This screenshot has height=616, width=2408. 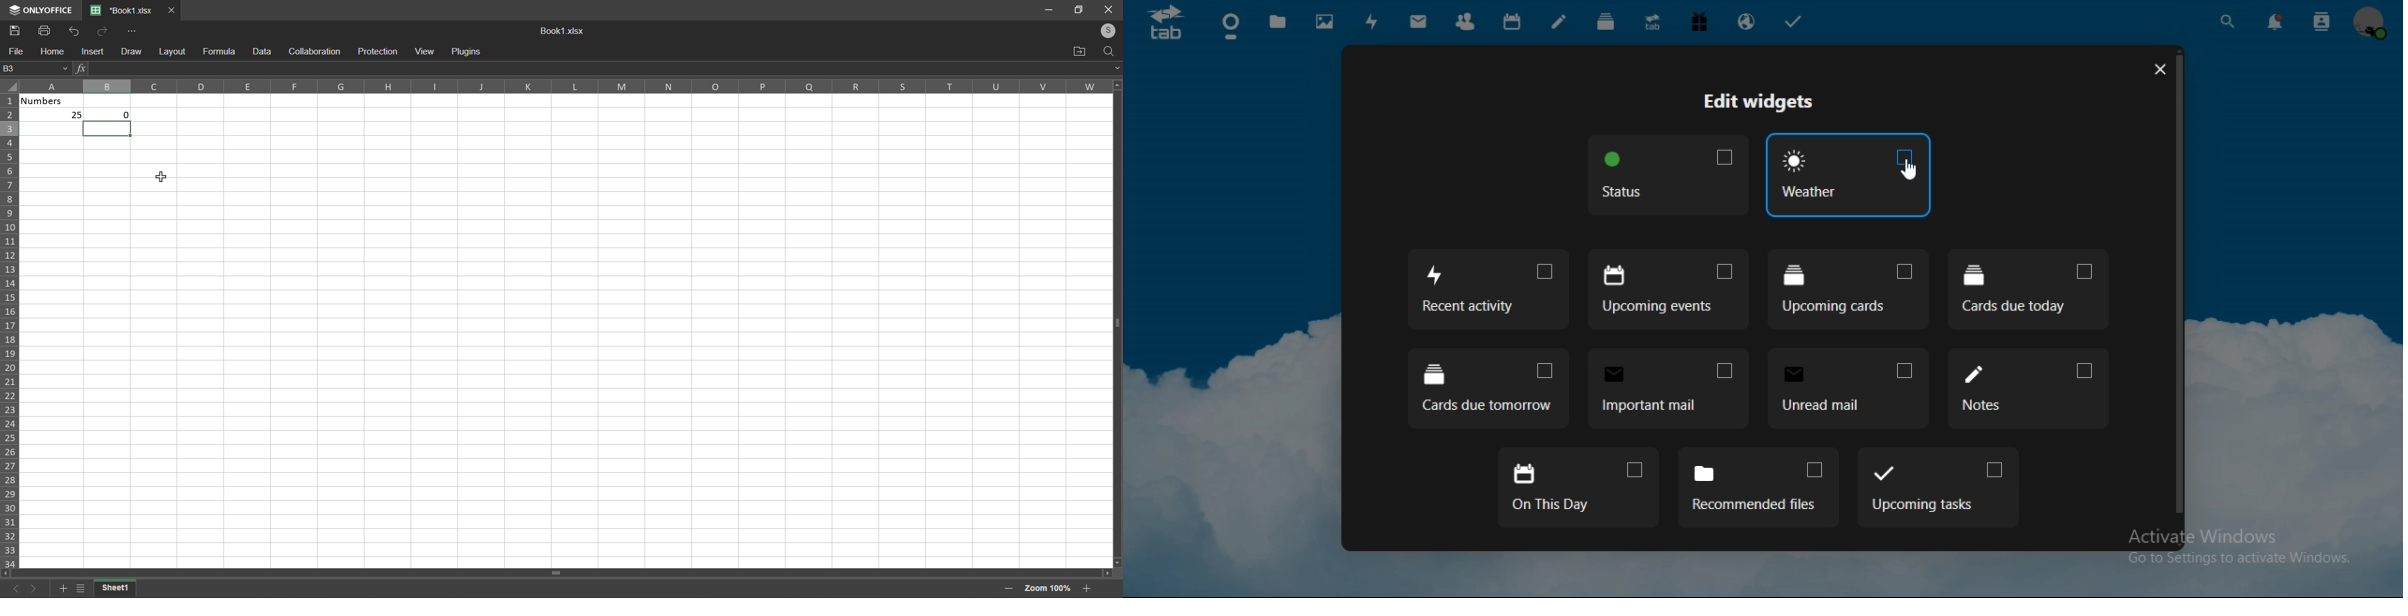 What do you see at coordinates (1575, 488) in the screenshot?
I see `on this day` at bounding box center [1575, 488].